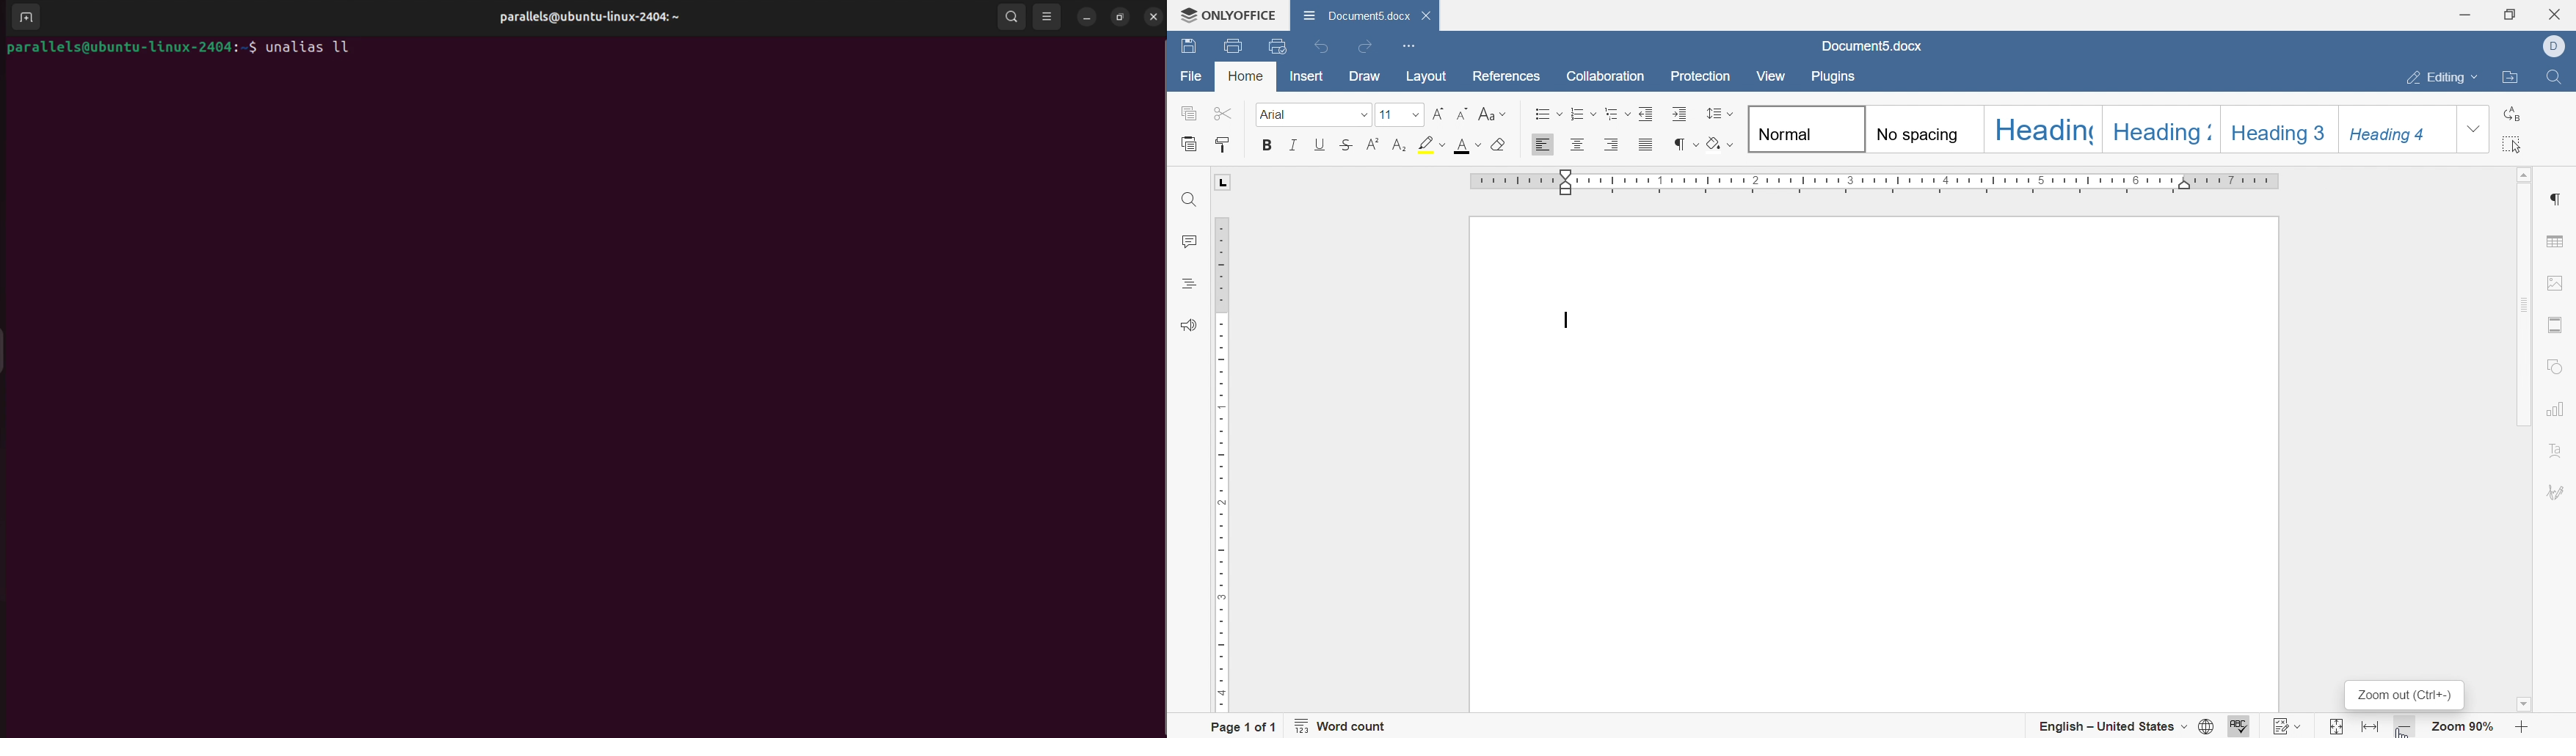 This screenshot has width=2576, height=756. I want to click on decrement font size, so click(1463, 113).